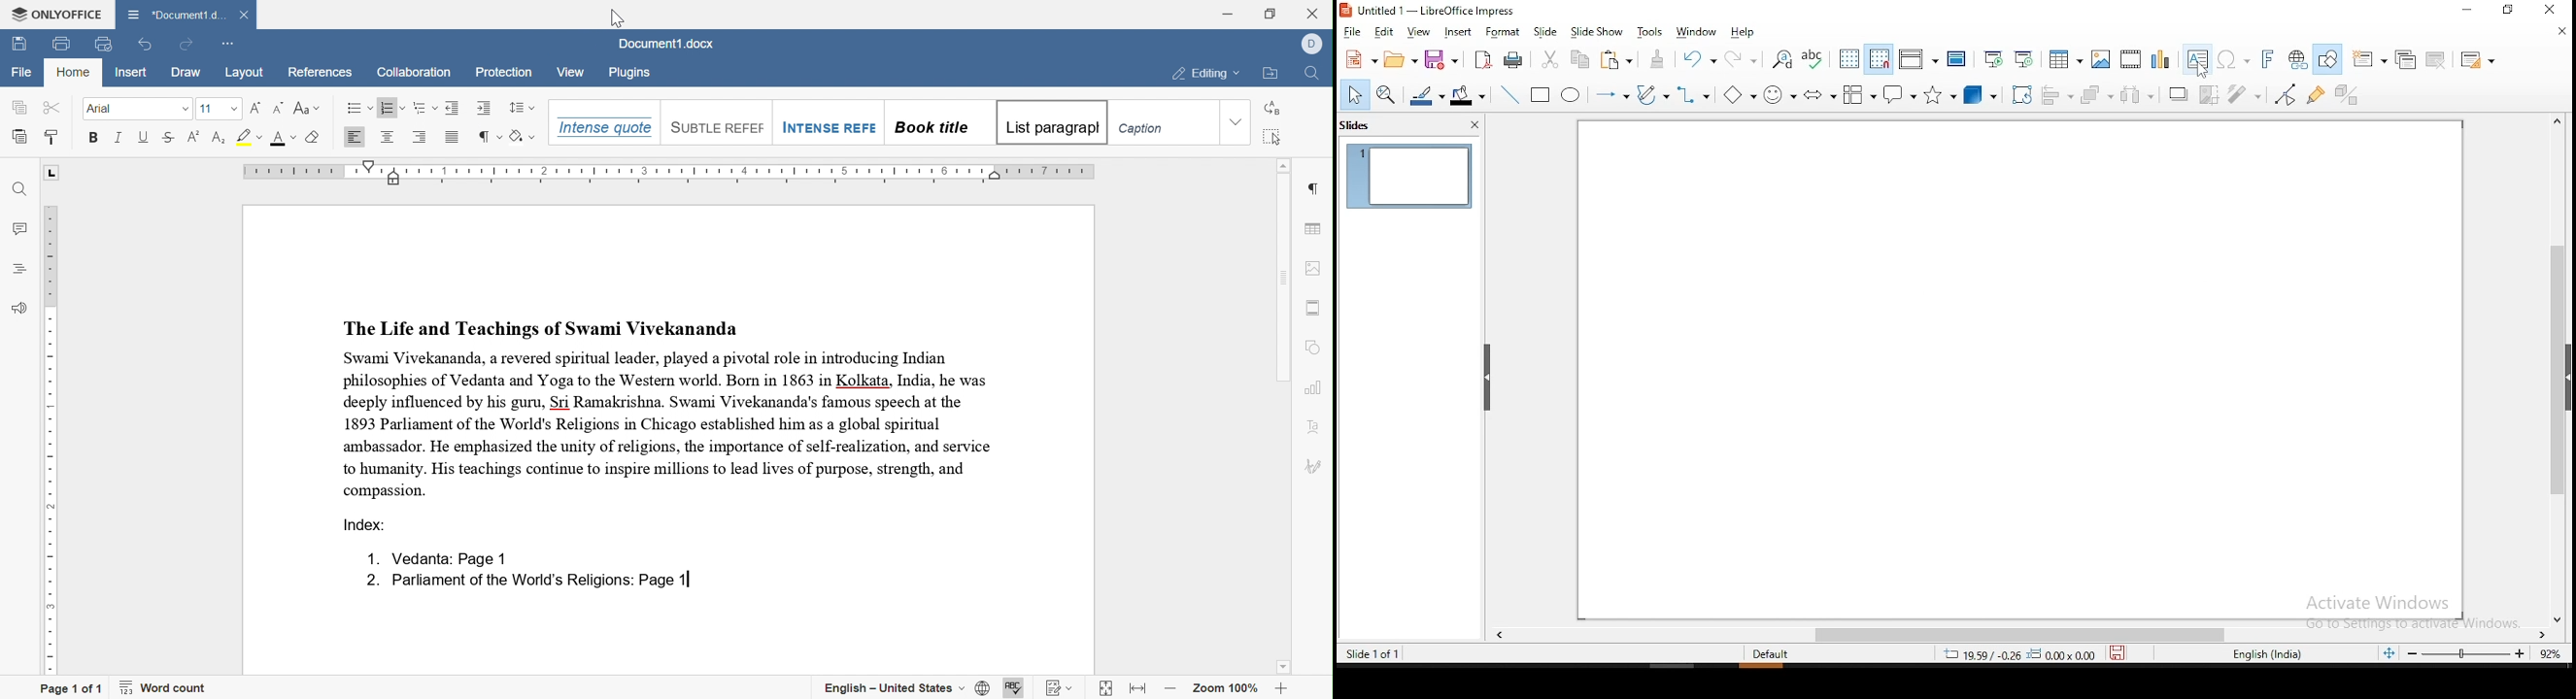  Describe the element at coordinates (663, 44) in the screenshot. I see `document1.docx` at that location.